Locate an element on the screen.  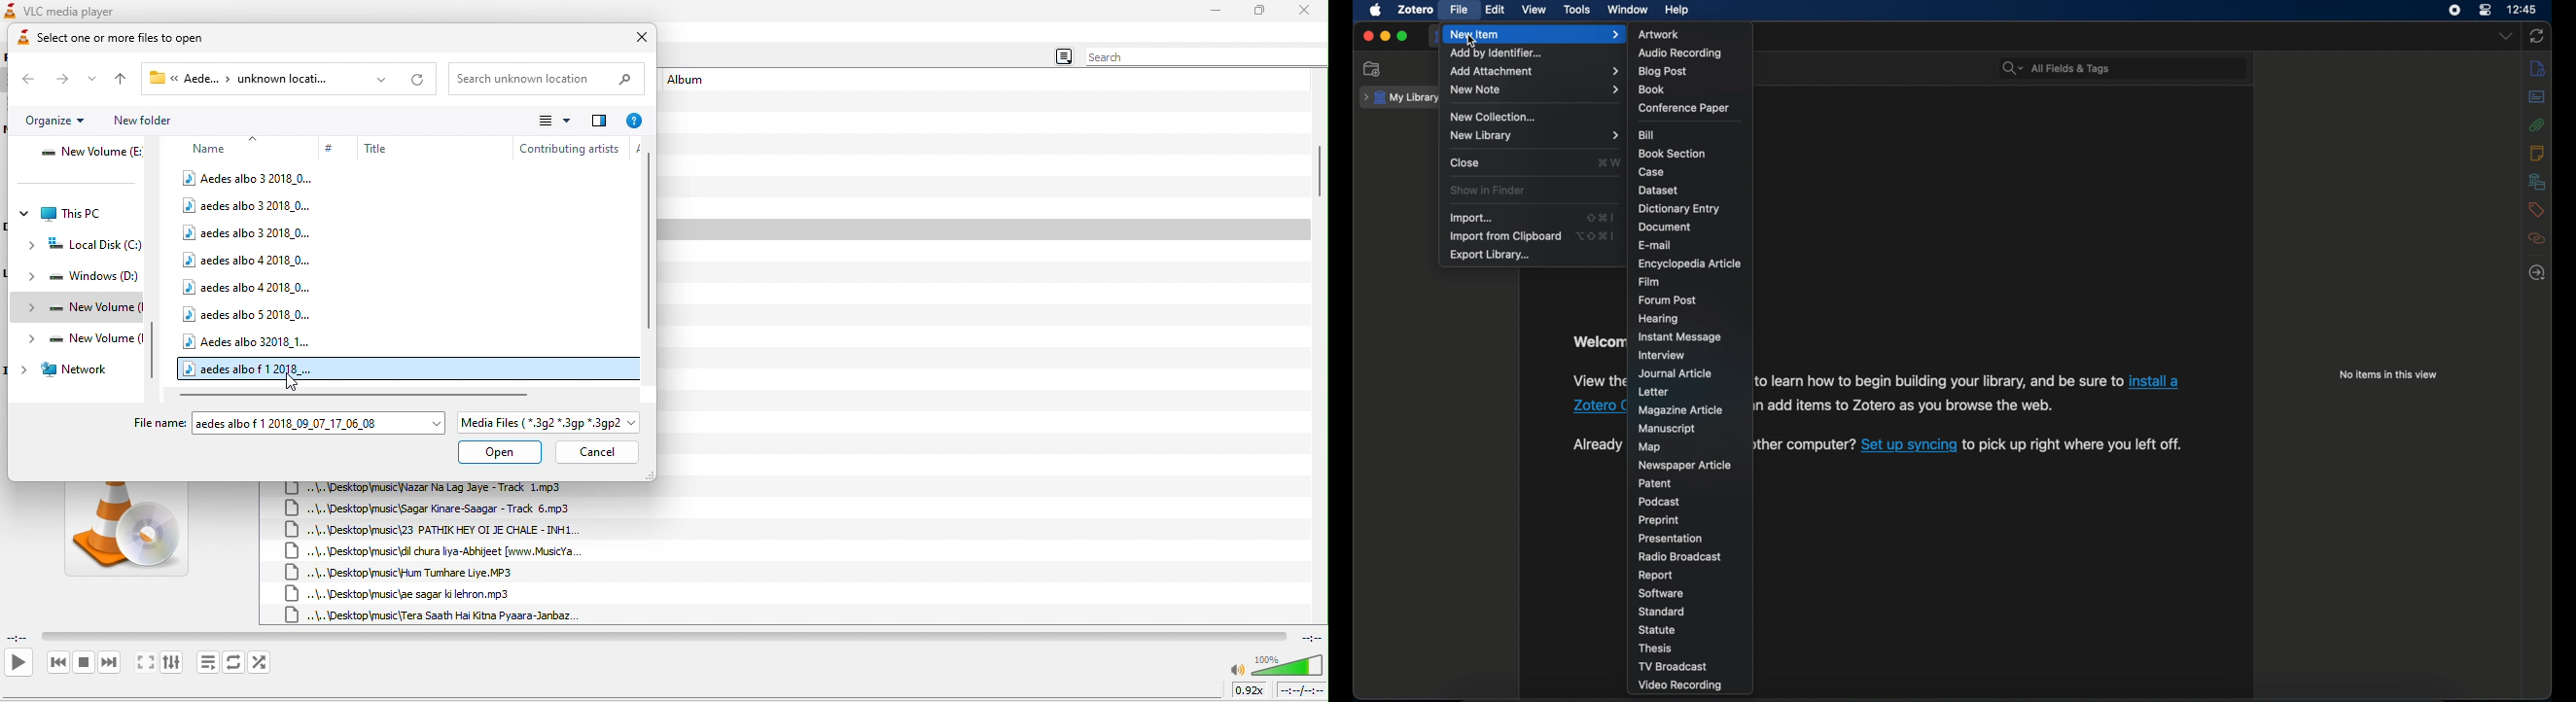
File name: is located at coordinates (159, 422).